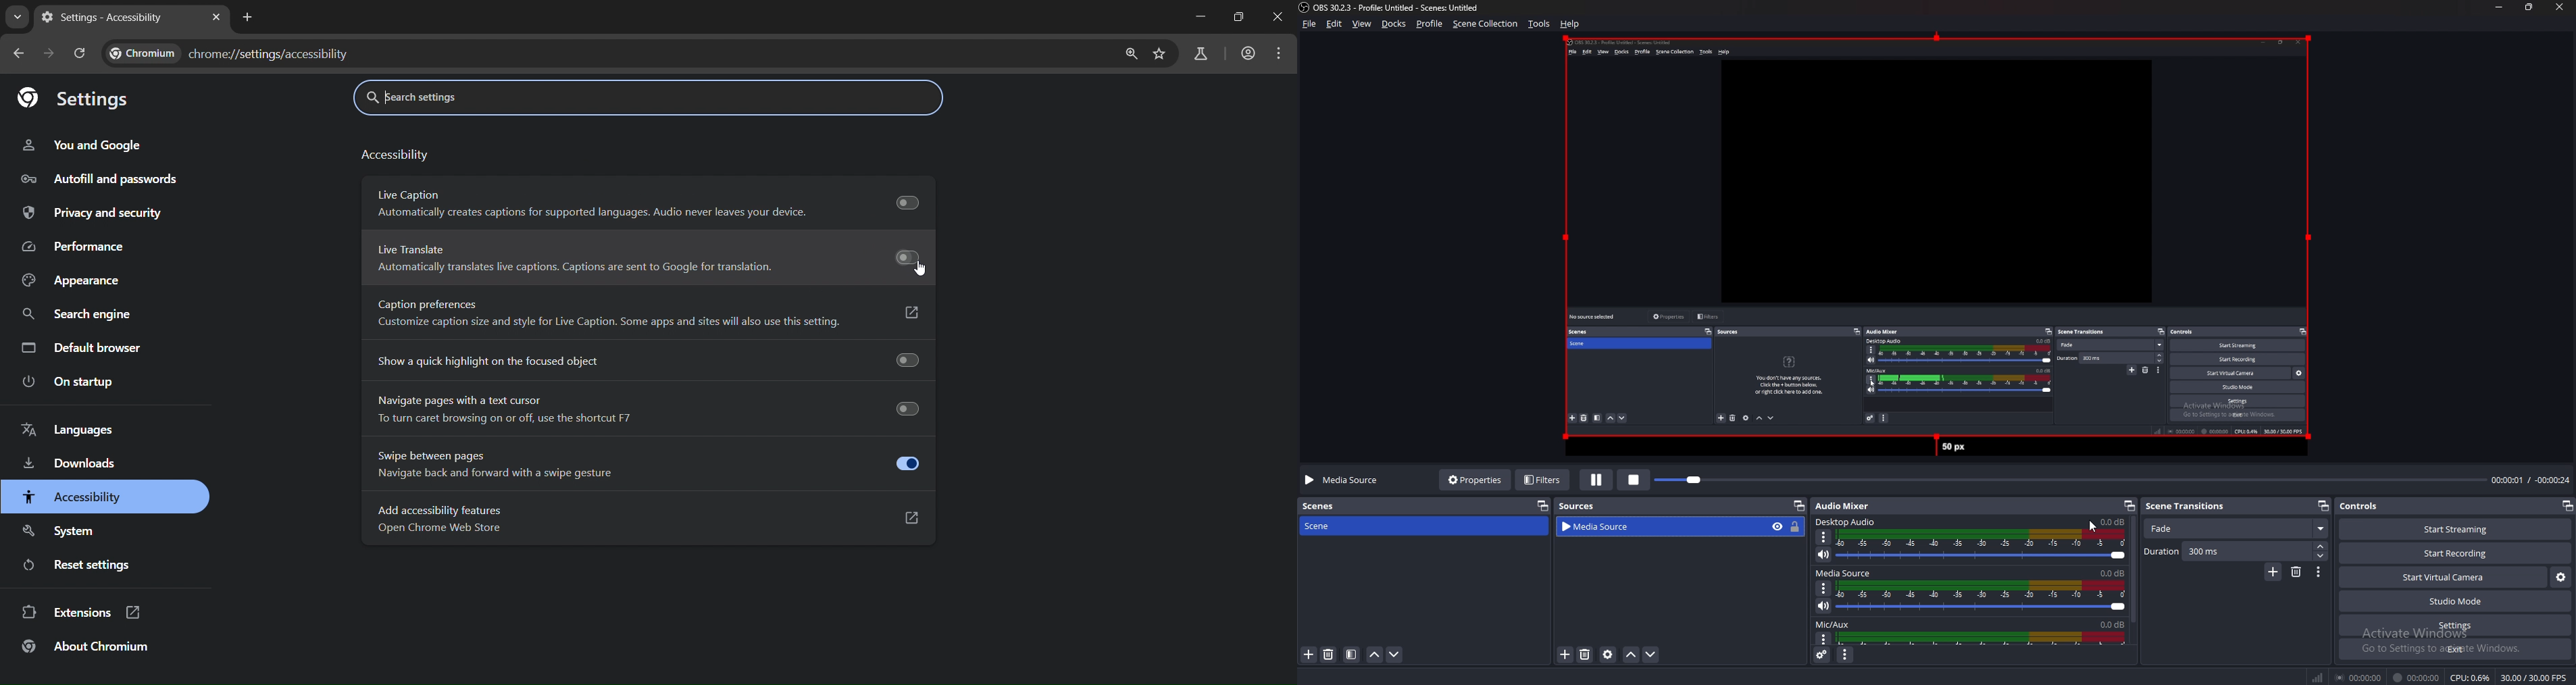 The height and width of the screenshot is (700, 2576). What do you see at coordinates (64, 532) in the screenshot?
I see `system` at bounding box center [64, 532].